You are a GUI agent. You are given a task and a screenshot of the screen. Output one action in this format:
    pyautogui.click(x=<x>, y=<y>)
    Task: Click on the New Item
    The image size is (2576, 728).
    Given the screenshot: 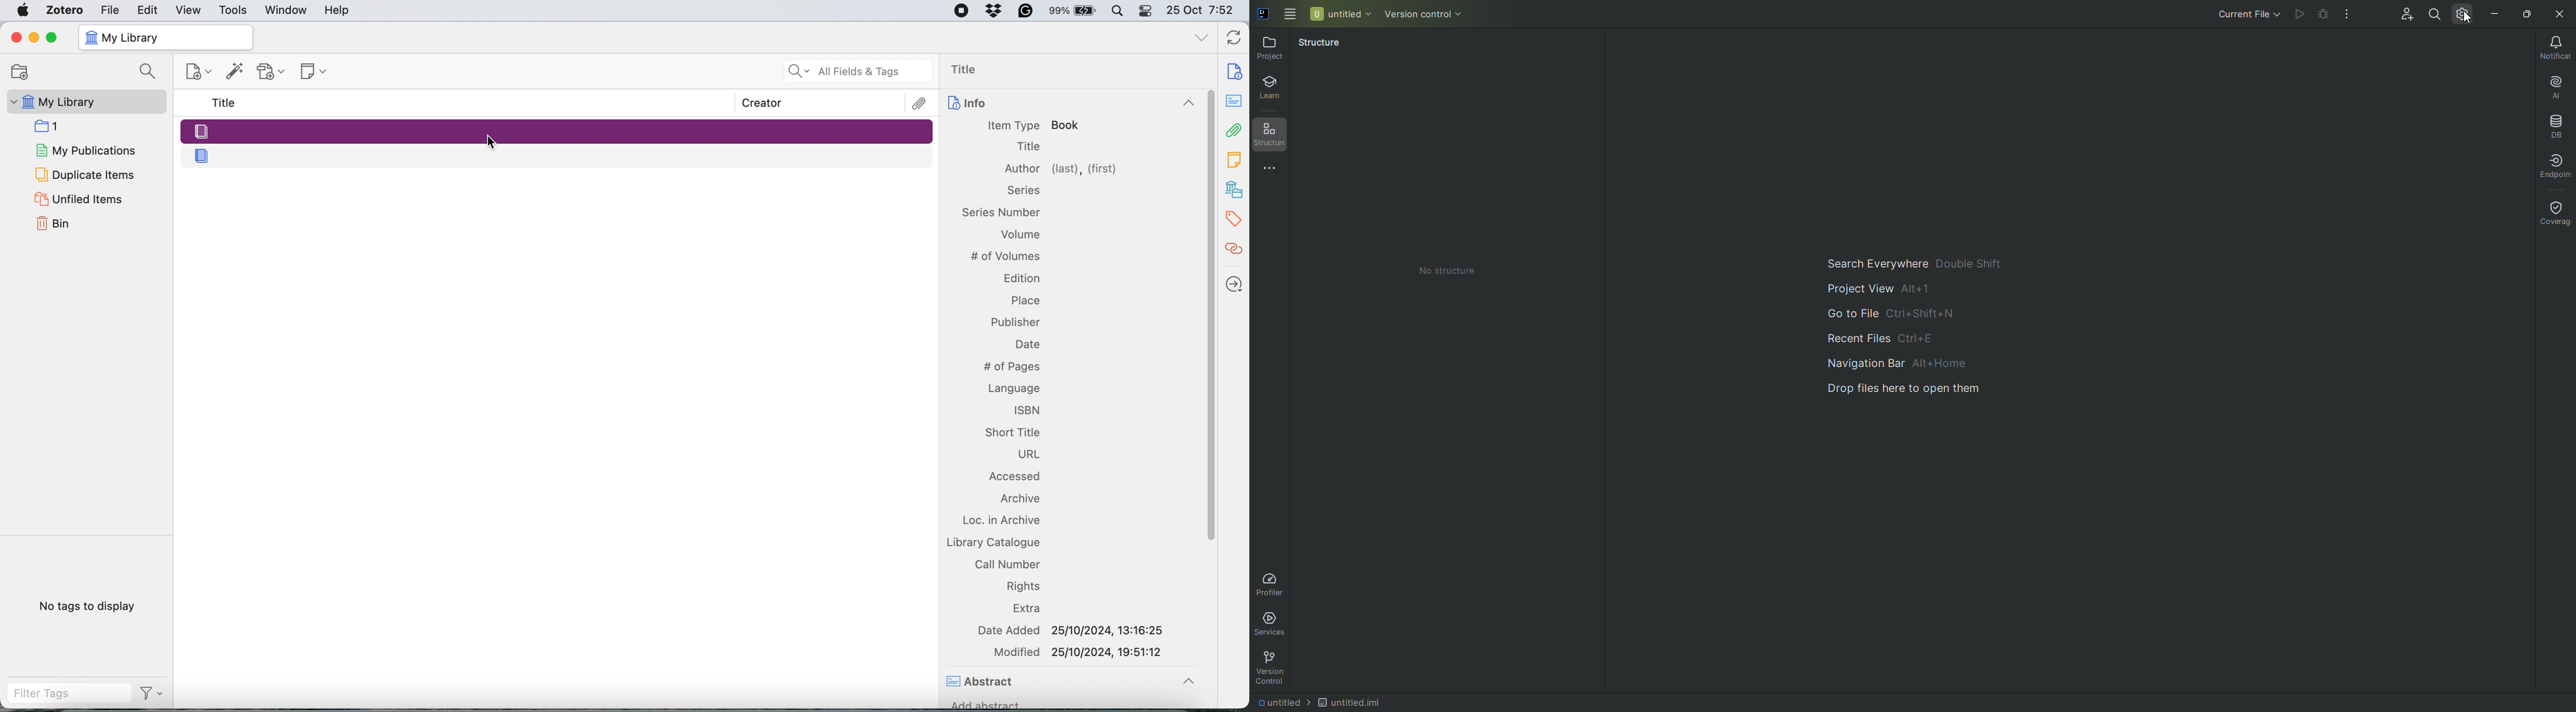 What is the action you would take?
    pyautogui.click(x=200, y=73)
    